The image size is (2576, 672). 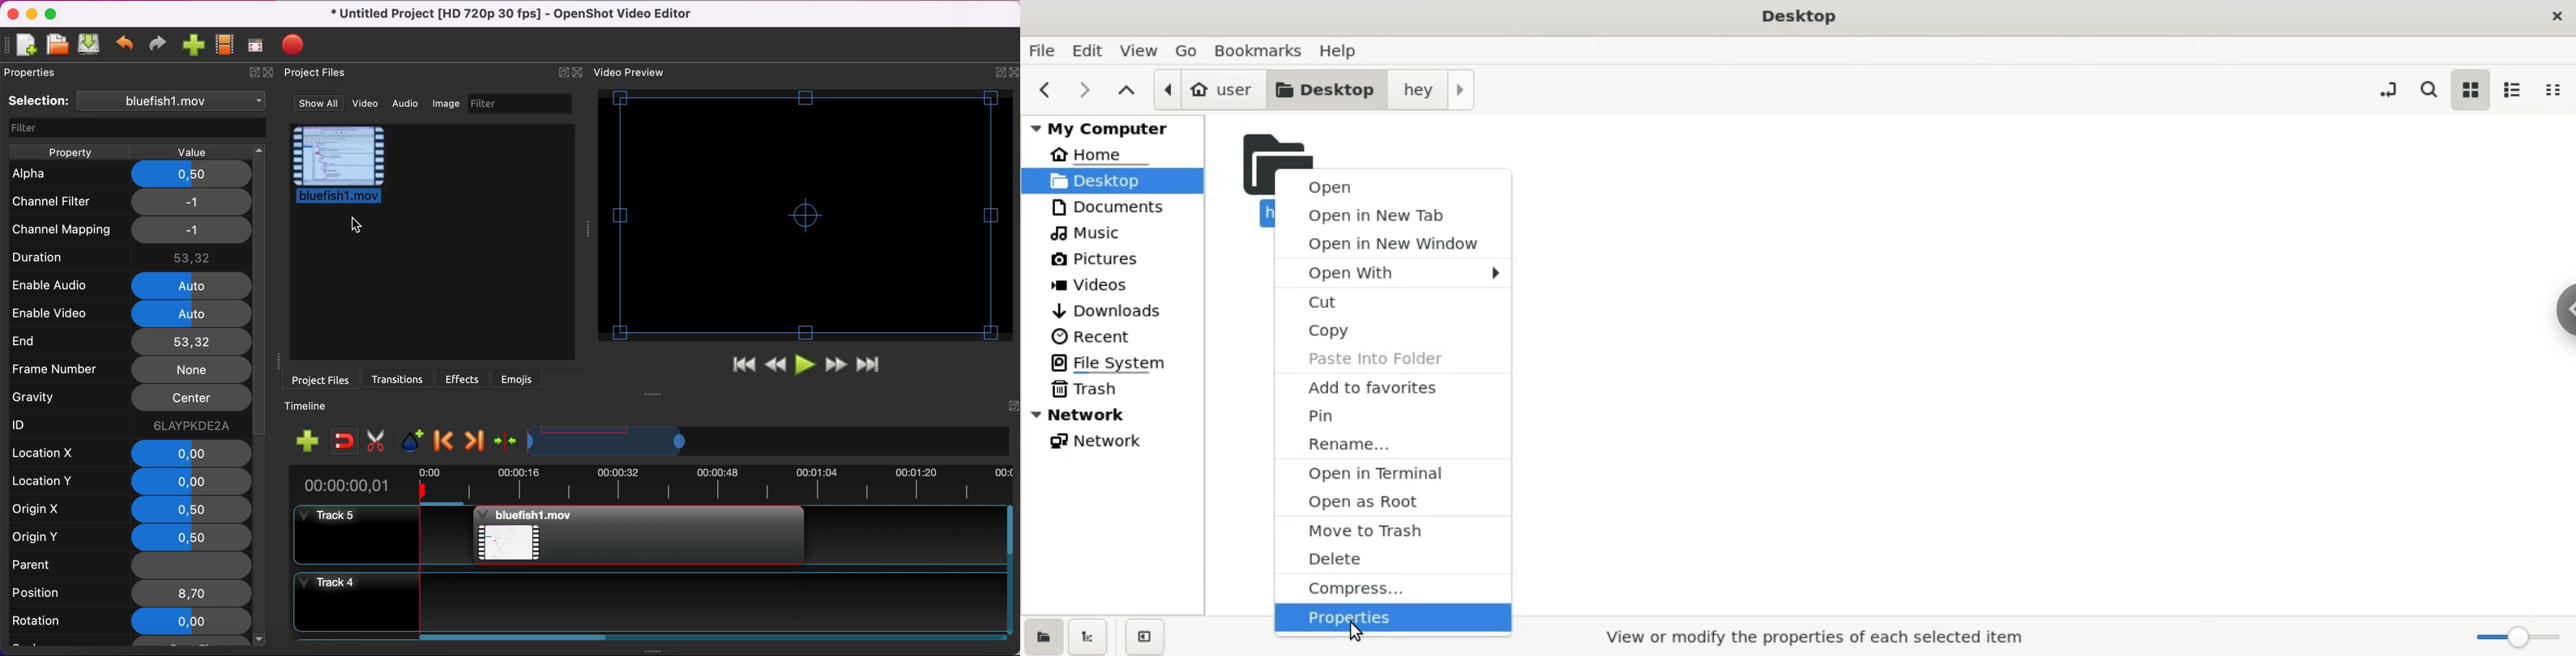 What do you see at coordinates (57, 483) in the screenshot?
I see `location y` at bounding box center [57, 483].